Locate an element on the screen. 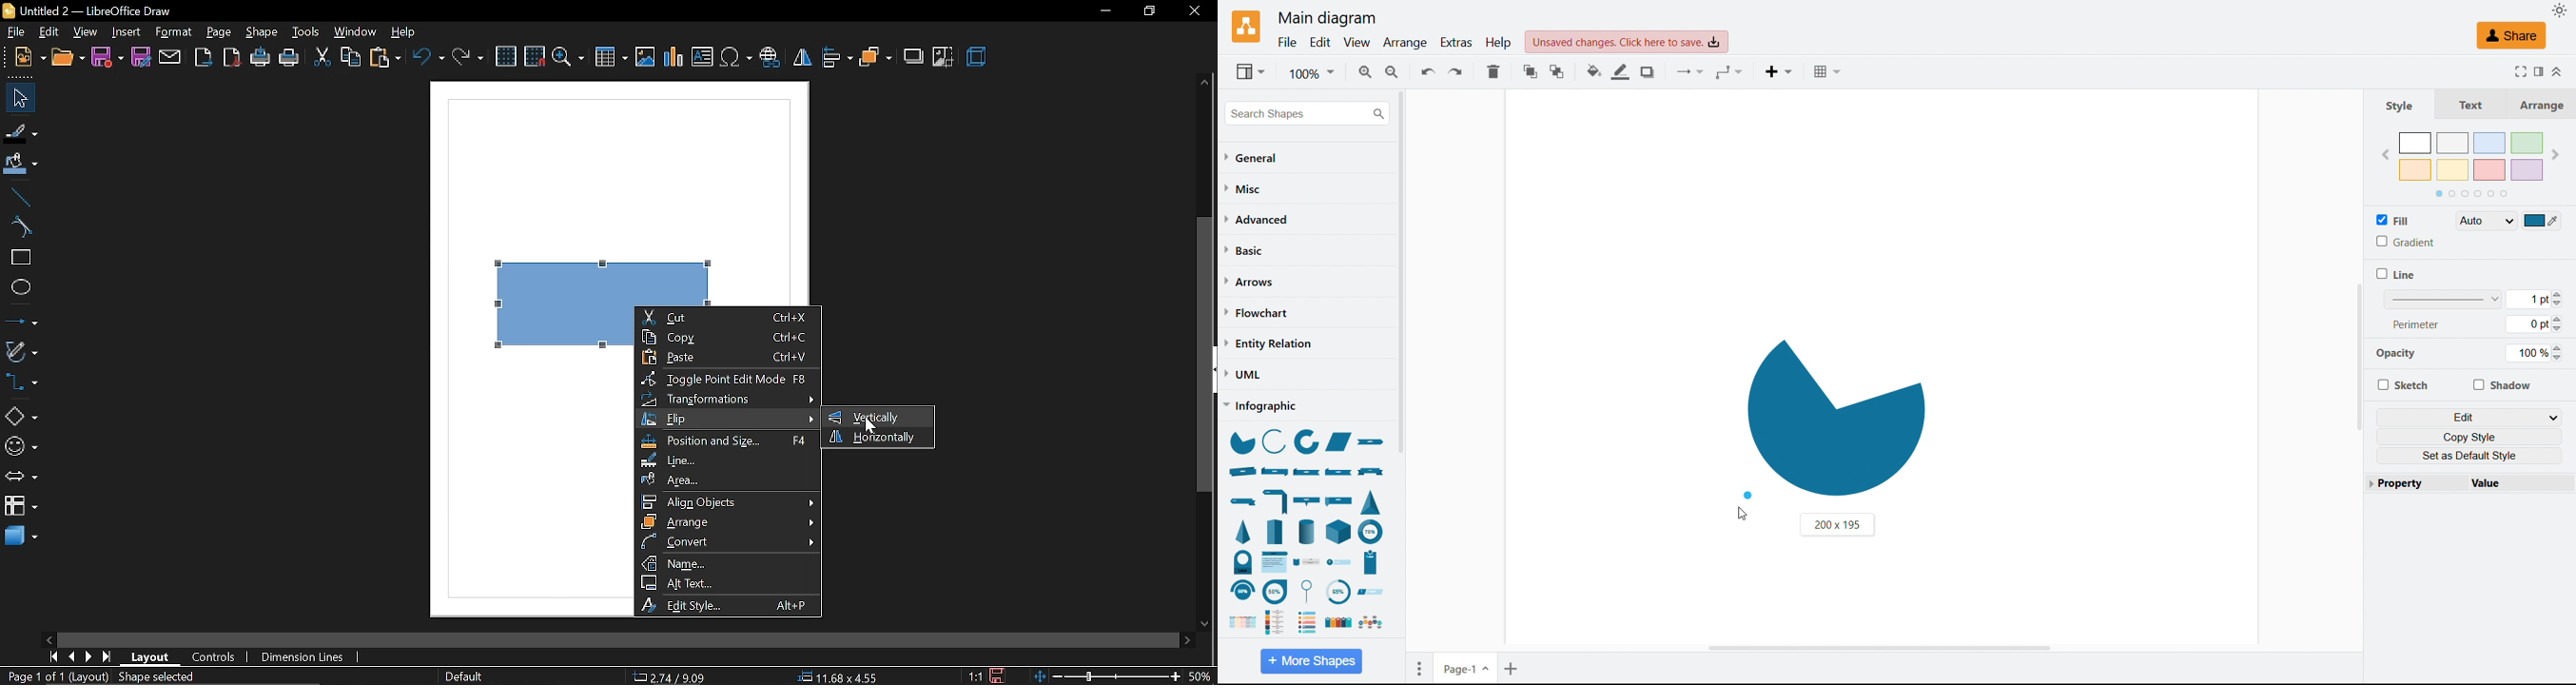 The height and width of the screenshot is (700, 2576). fill  is located at coordinates (2394, 219).